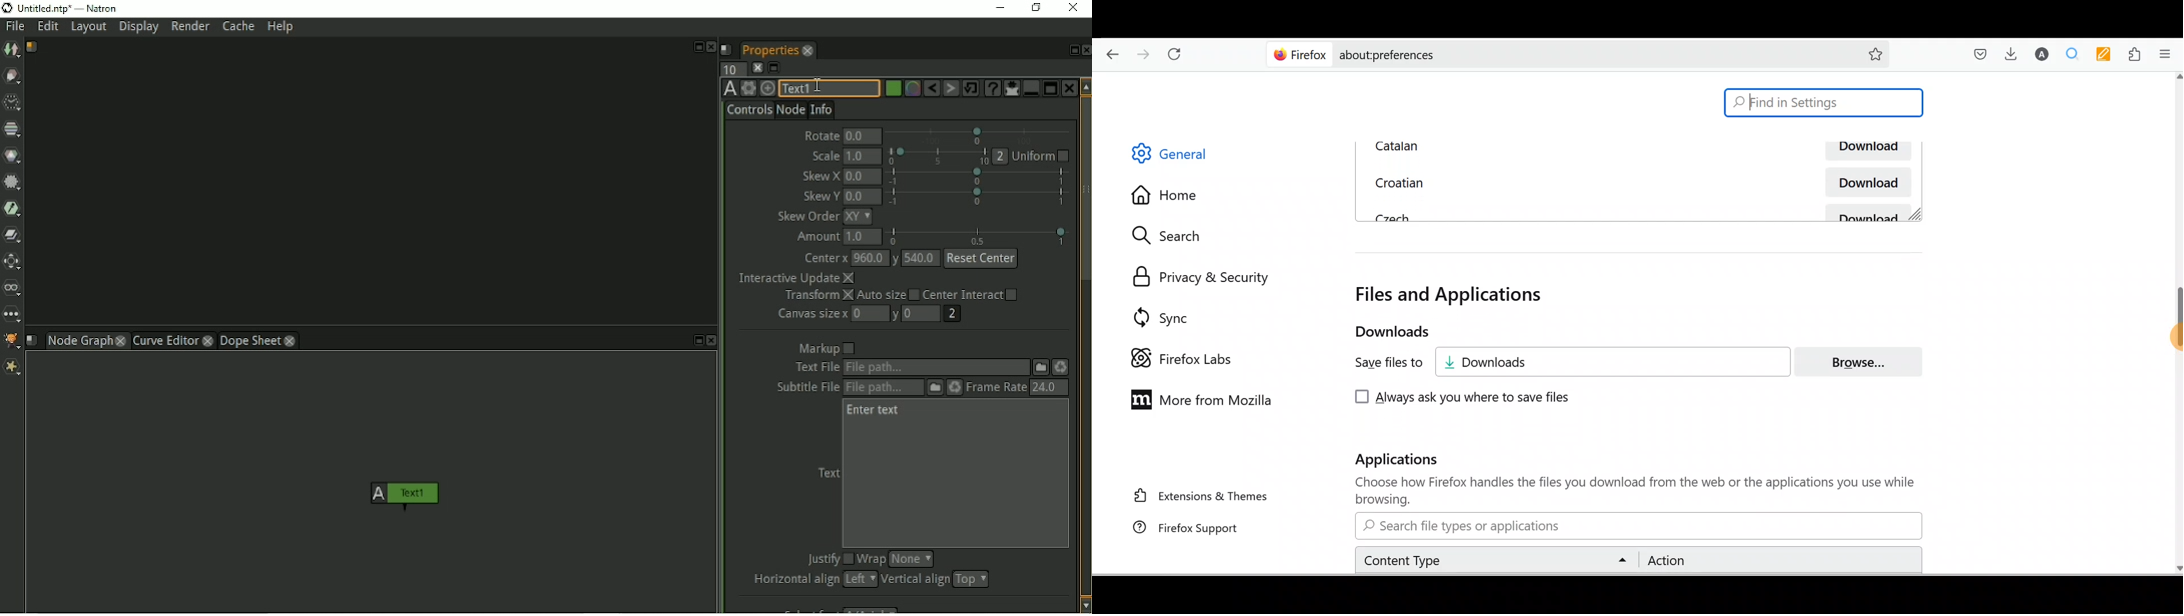  What do you see at coordinates (1203, 401) in the screenshot?
I see `More from Mozilla` at bounding box center [1203, 401].